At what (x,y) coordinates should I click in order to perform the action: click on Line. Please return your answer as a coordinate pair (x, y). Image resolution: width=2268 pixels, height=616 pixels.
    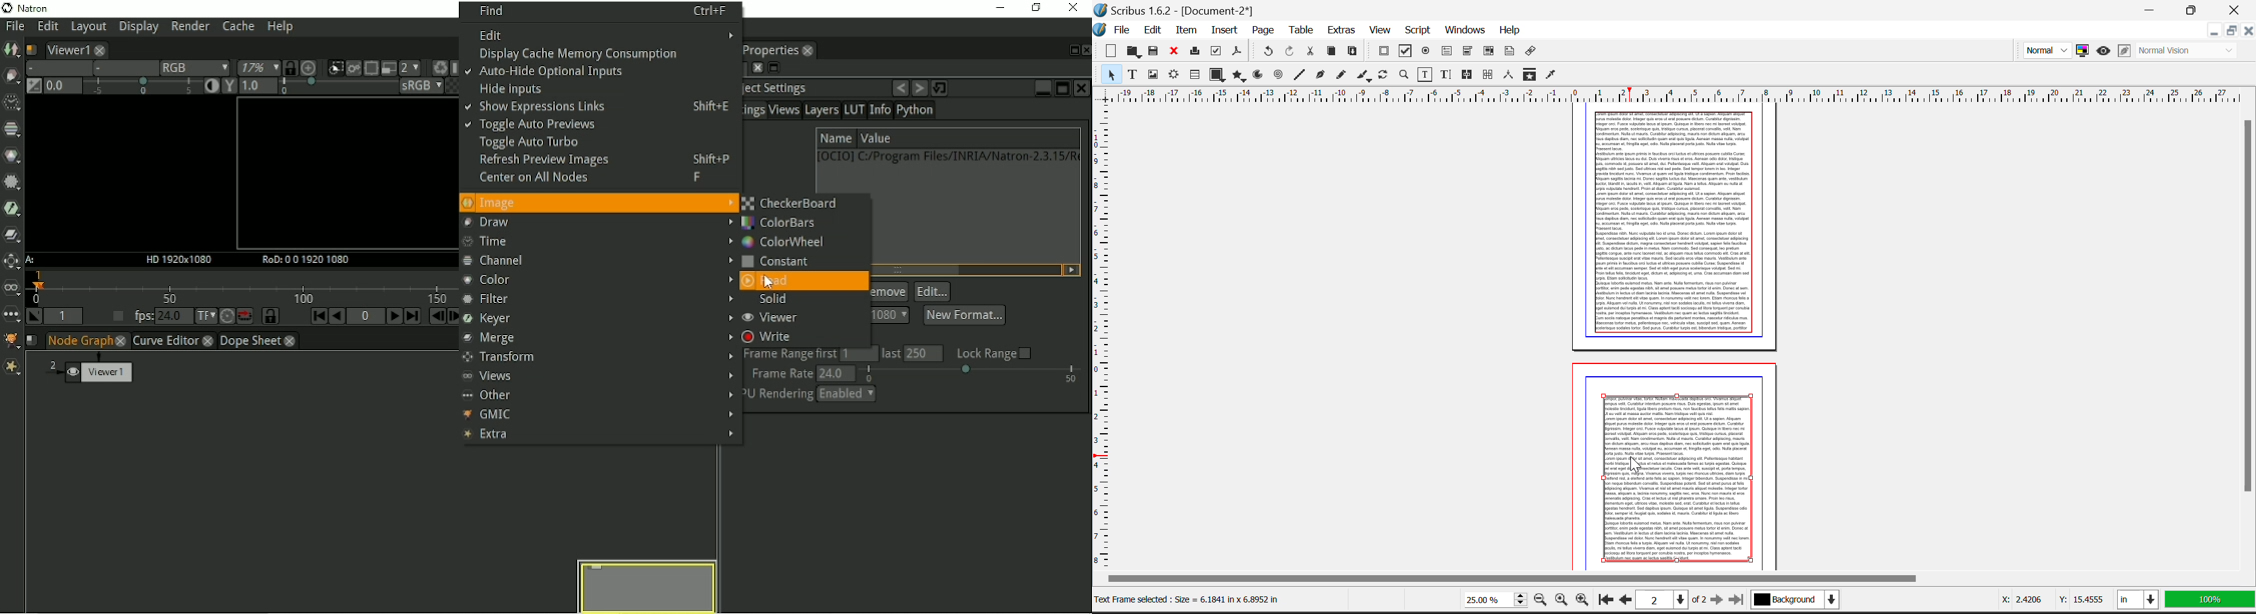
    Looking at the image, I should click on (1299, 75).